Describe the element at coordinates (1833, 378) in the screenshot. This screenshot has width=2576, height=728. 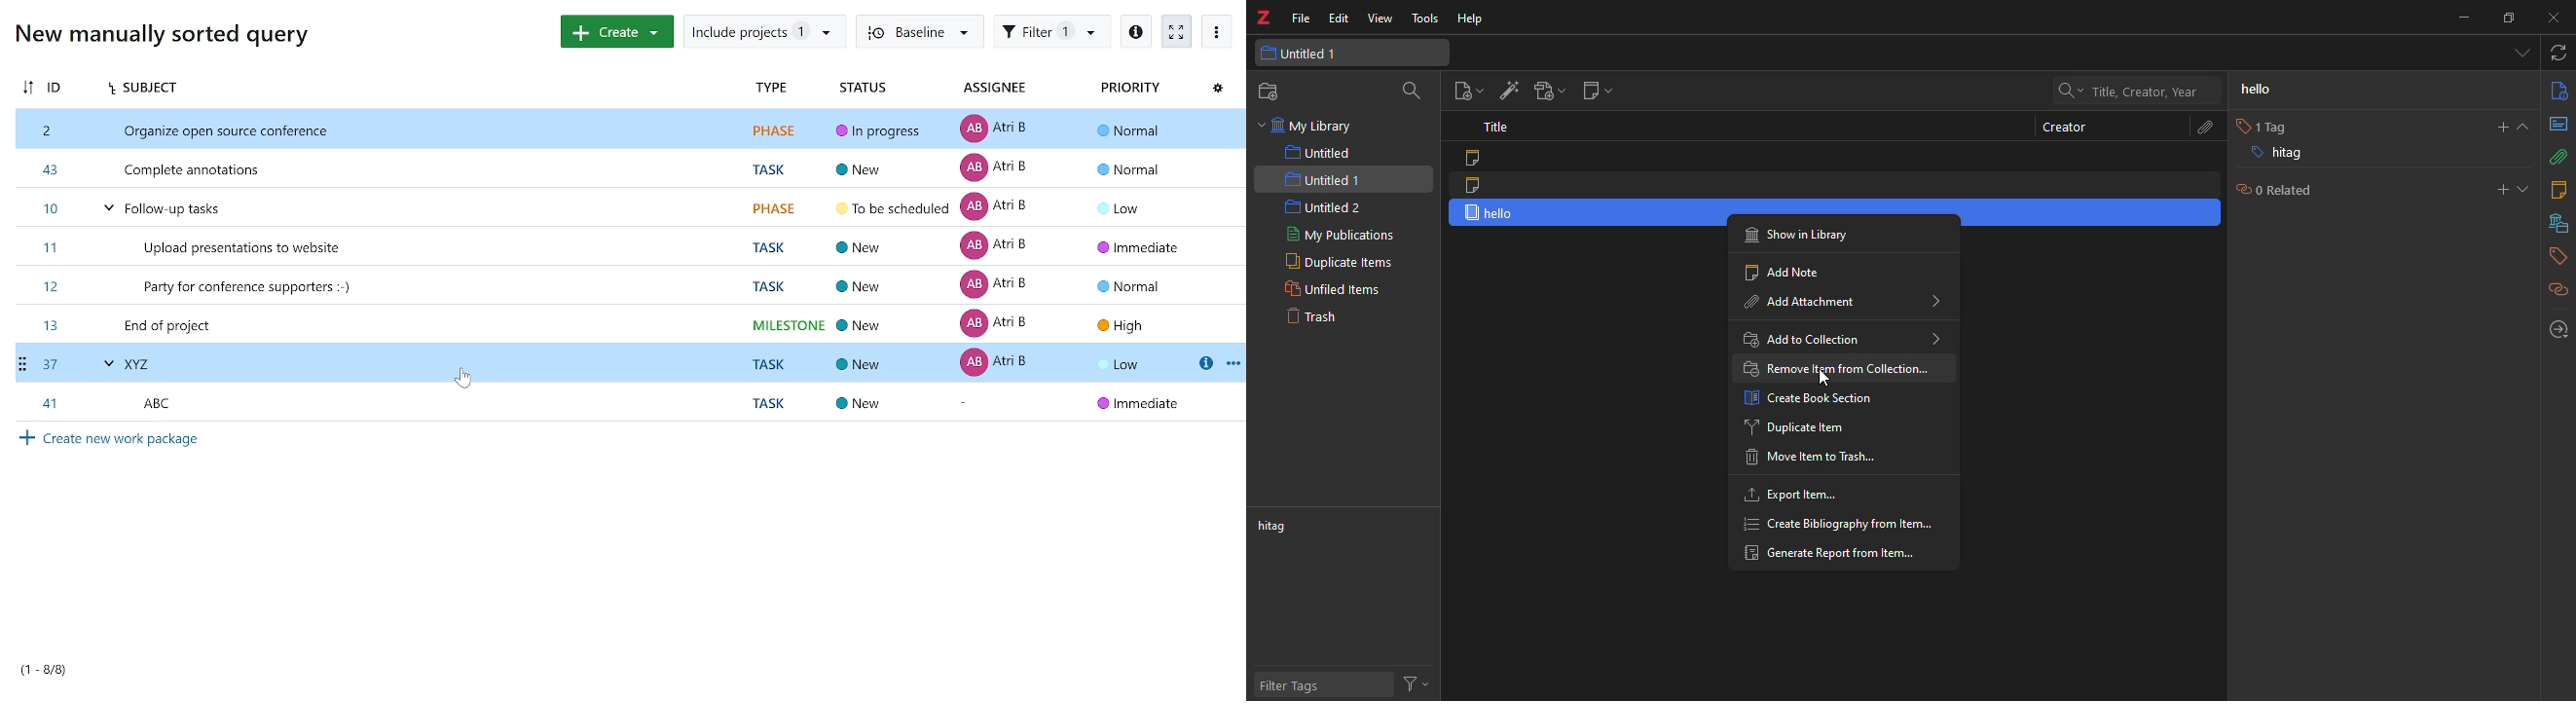
I see `cursor` at that location.